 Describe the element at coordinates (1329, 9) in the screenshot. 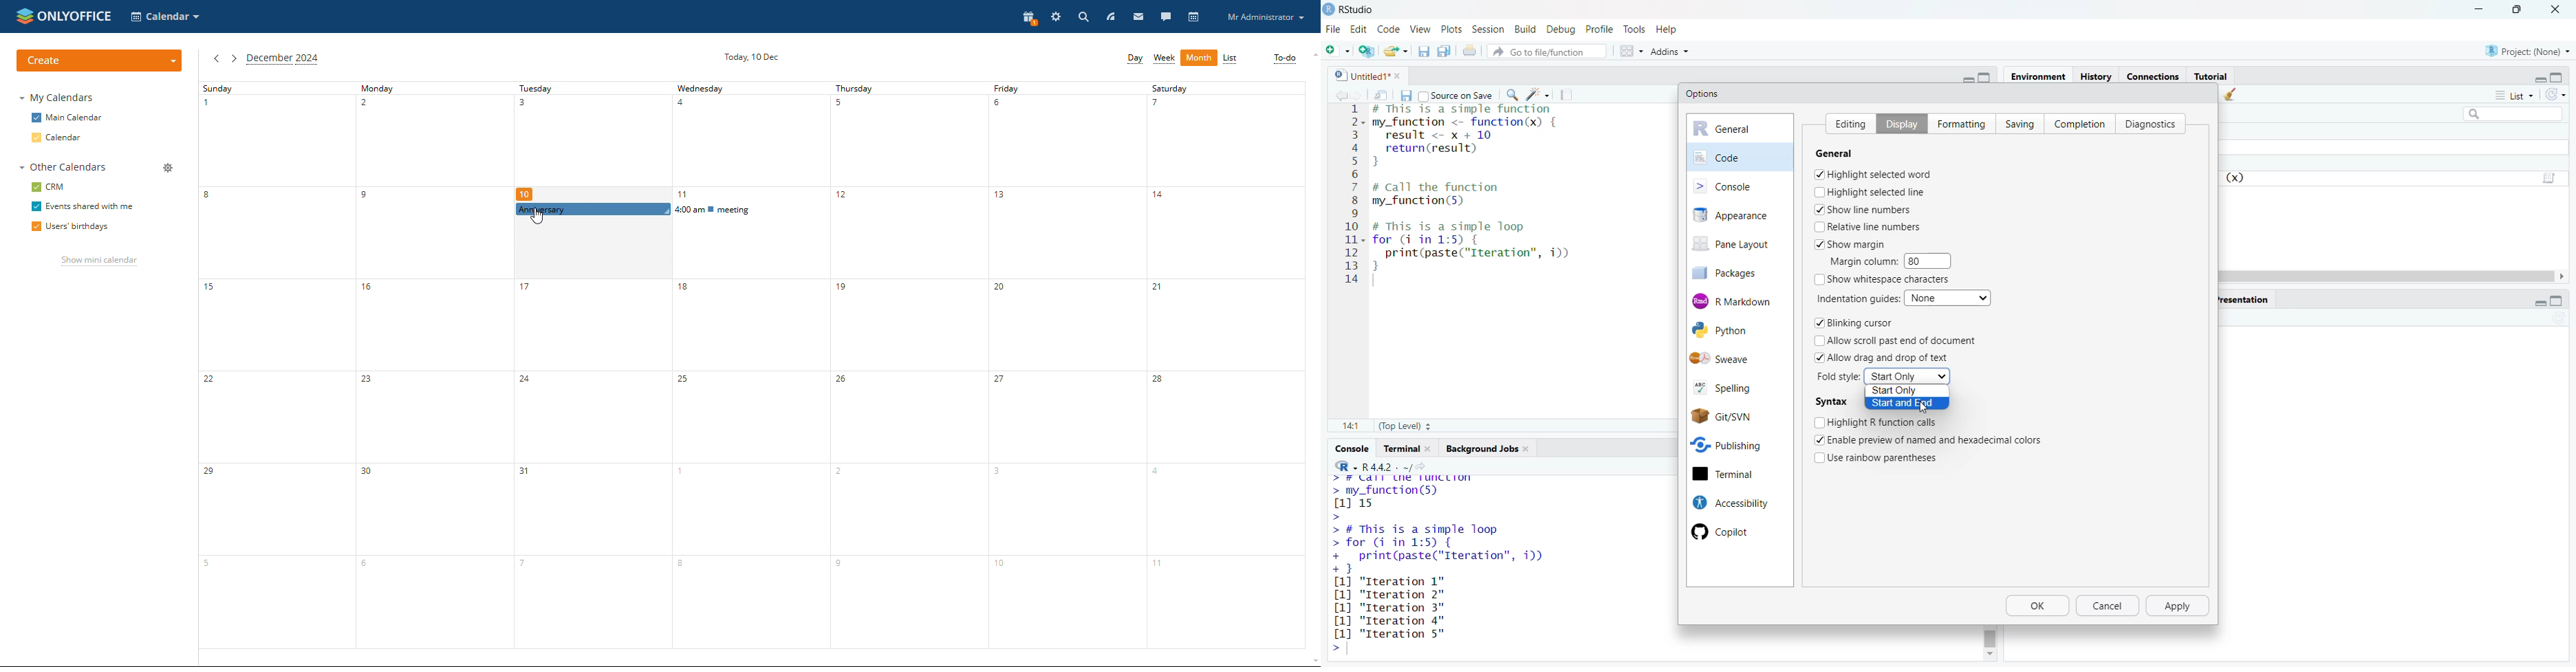

I see `logo` at that location.